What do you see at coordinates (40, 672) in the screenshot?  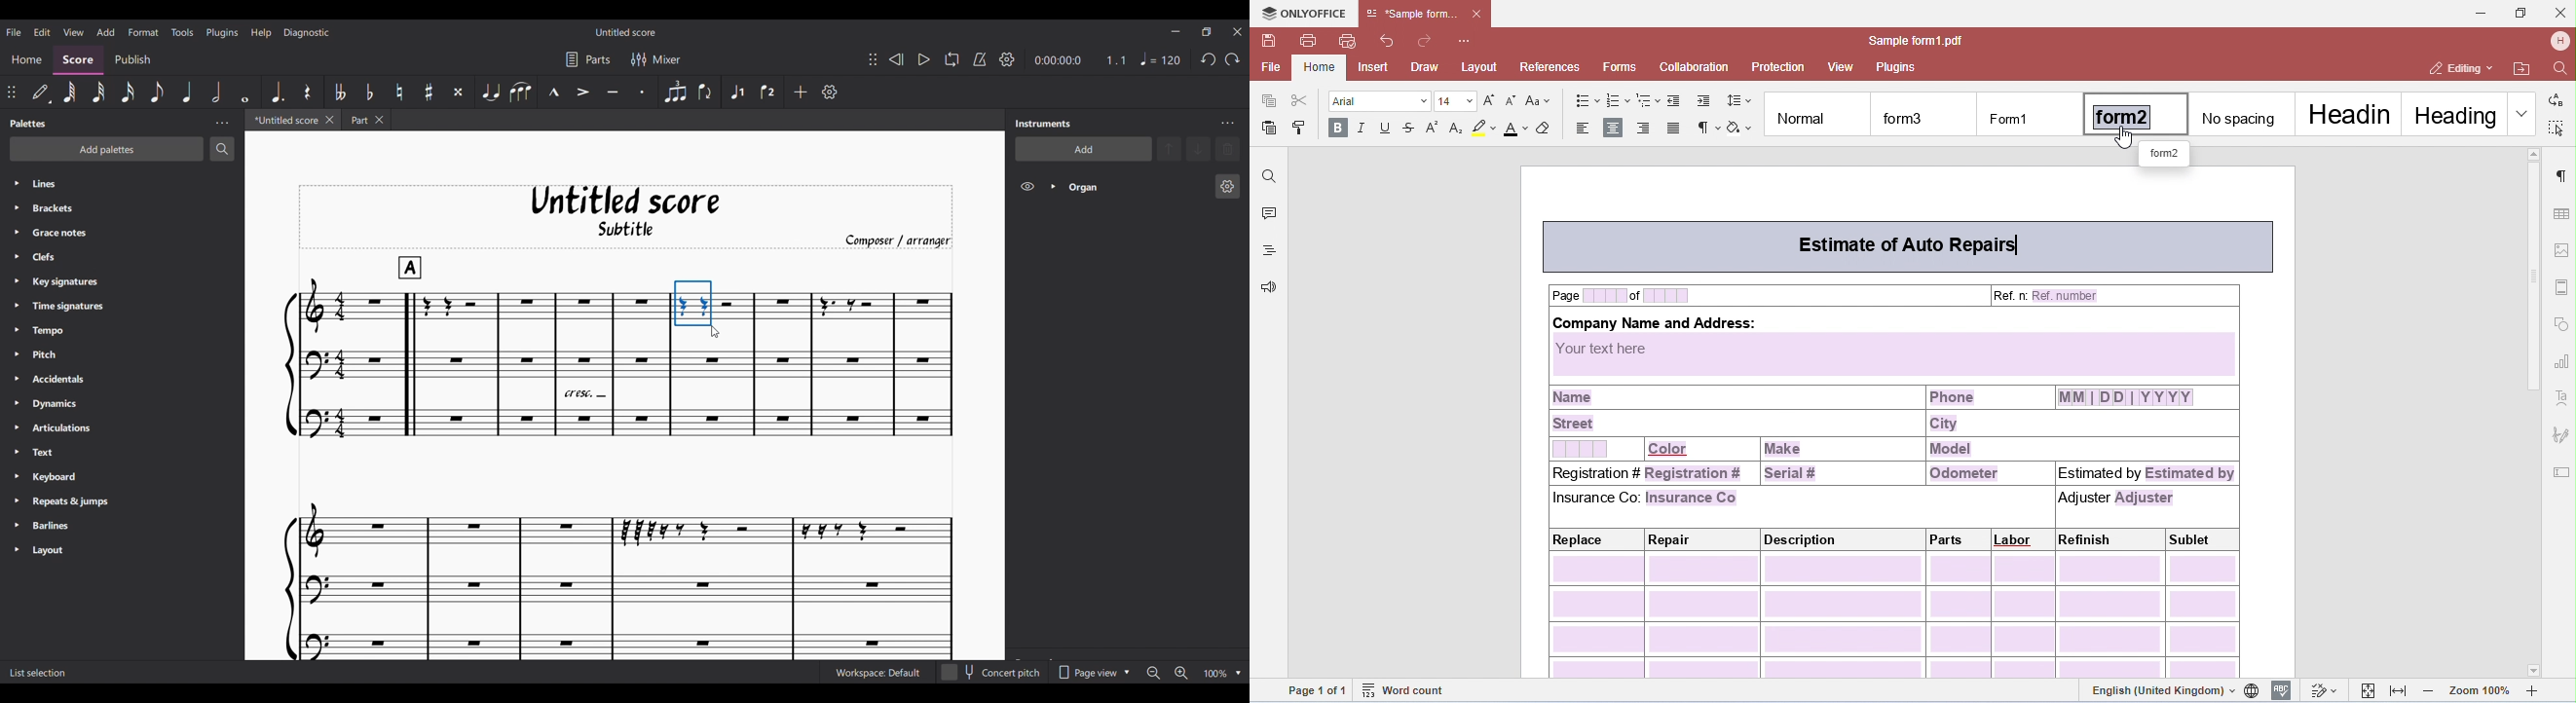 I see `Description of current selection` at bounding box center [40, 672].